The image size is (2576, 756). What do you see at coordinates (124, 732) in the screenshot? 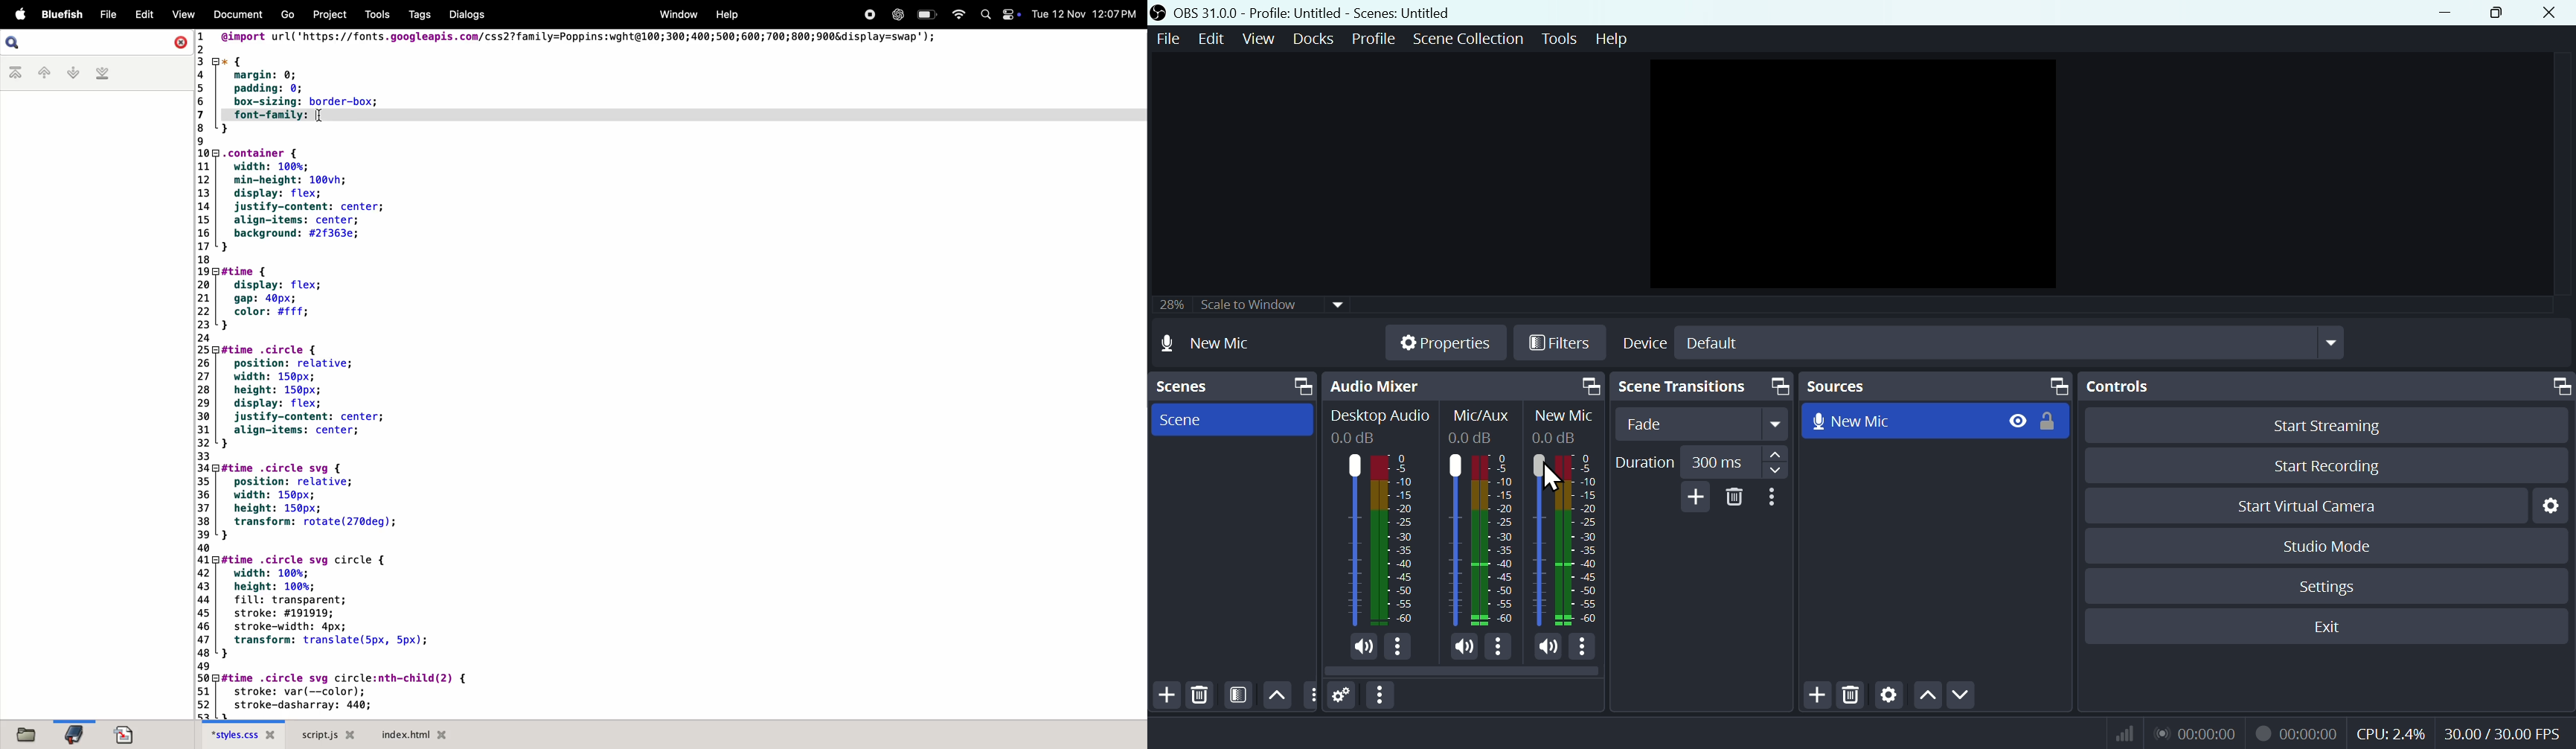
I see `open document` at bounding box center [124, 732].